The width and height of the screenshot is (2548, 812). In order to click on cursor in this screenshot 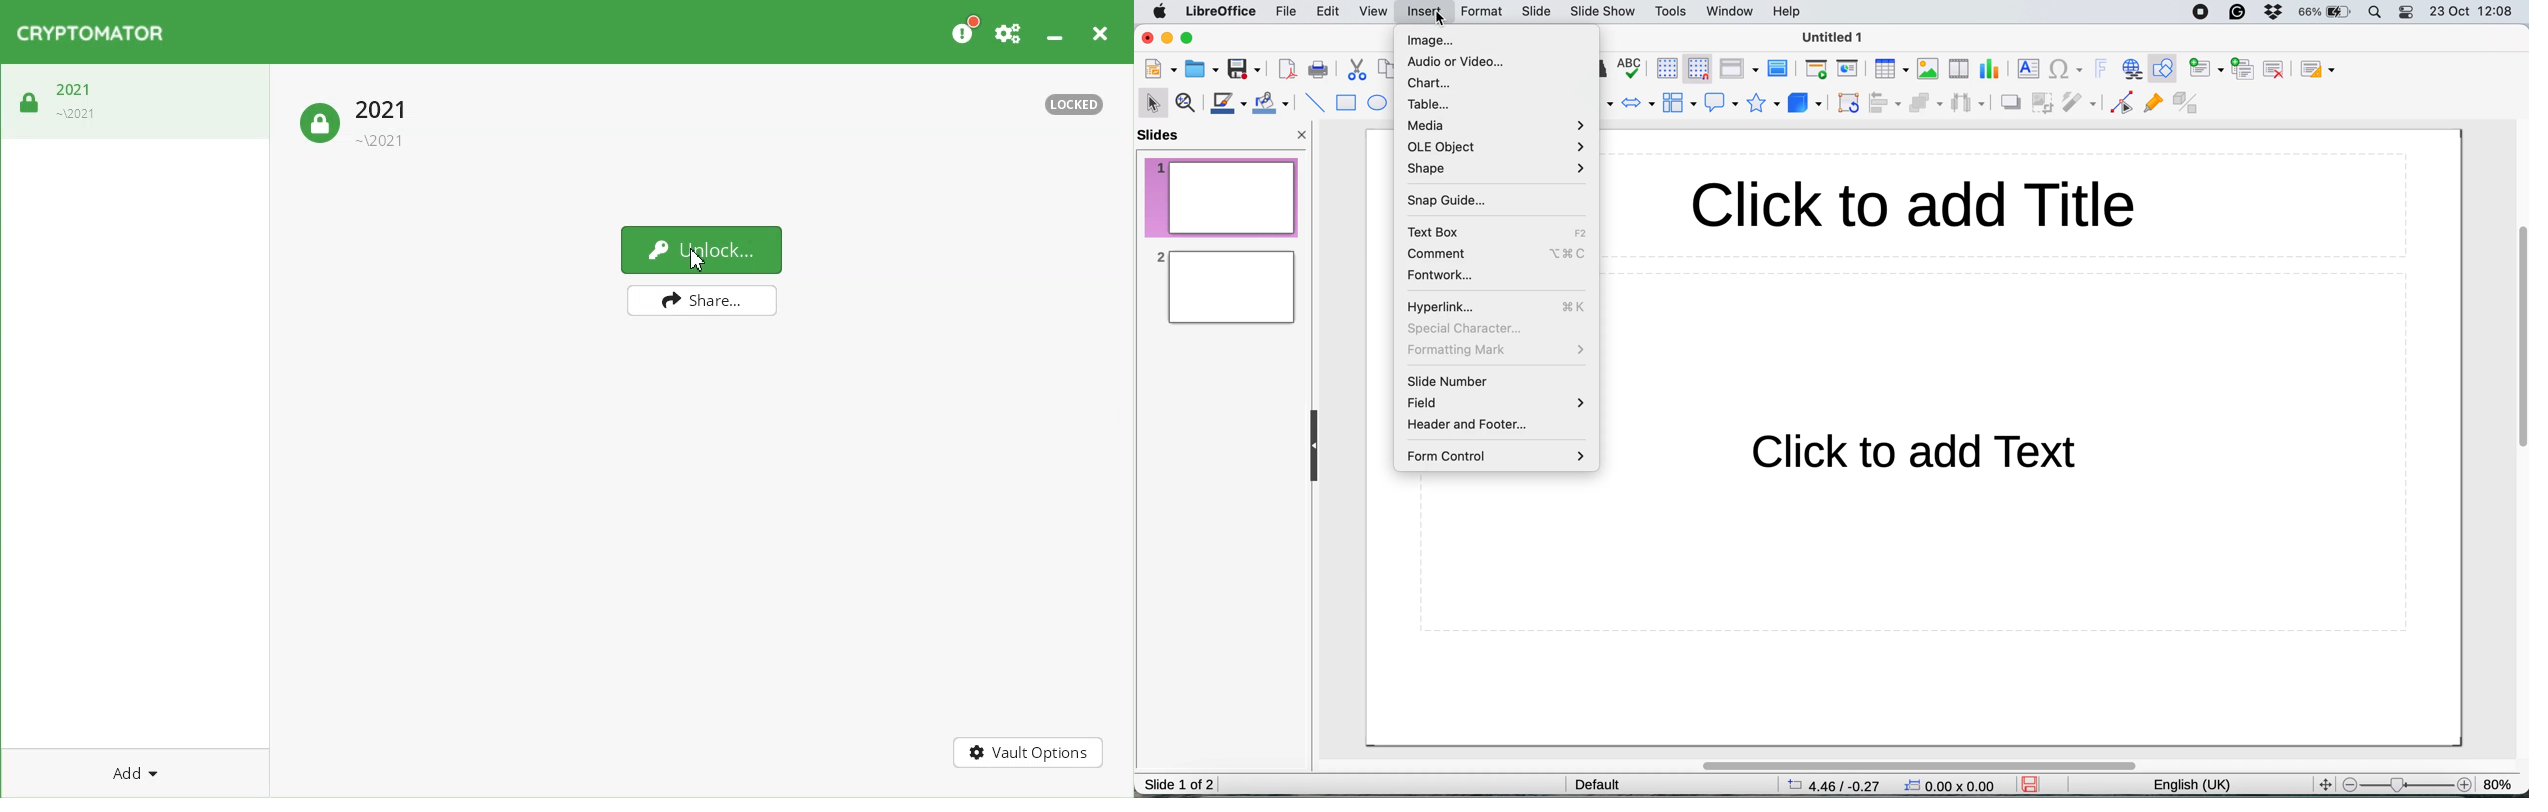, I will do `click(1444, 19)`.